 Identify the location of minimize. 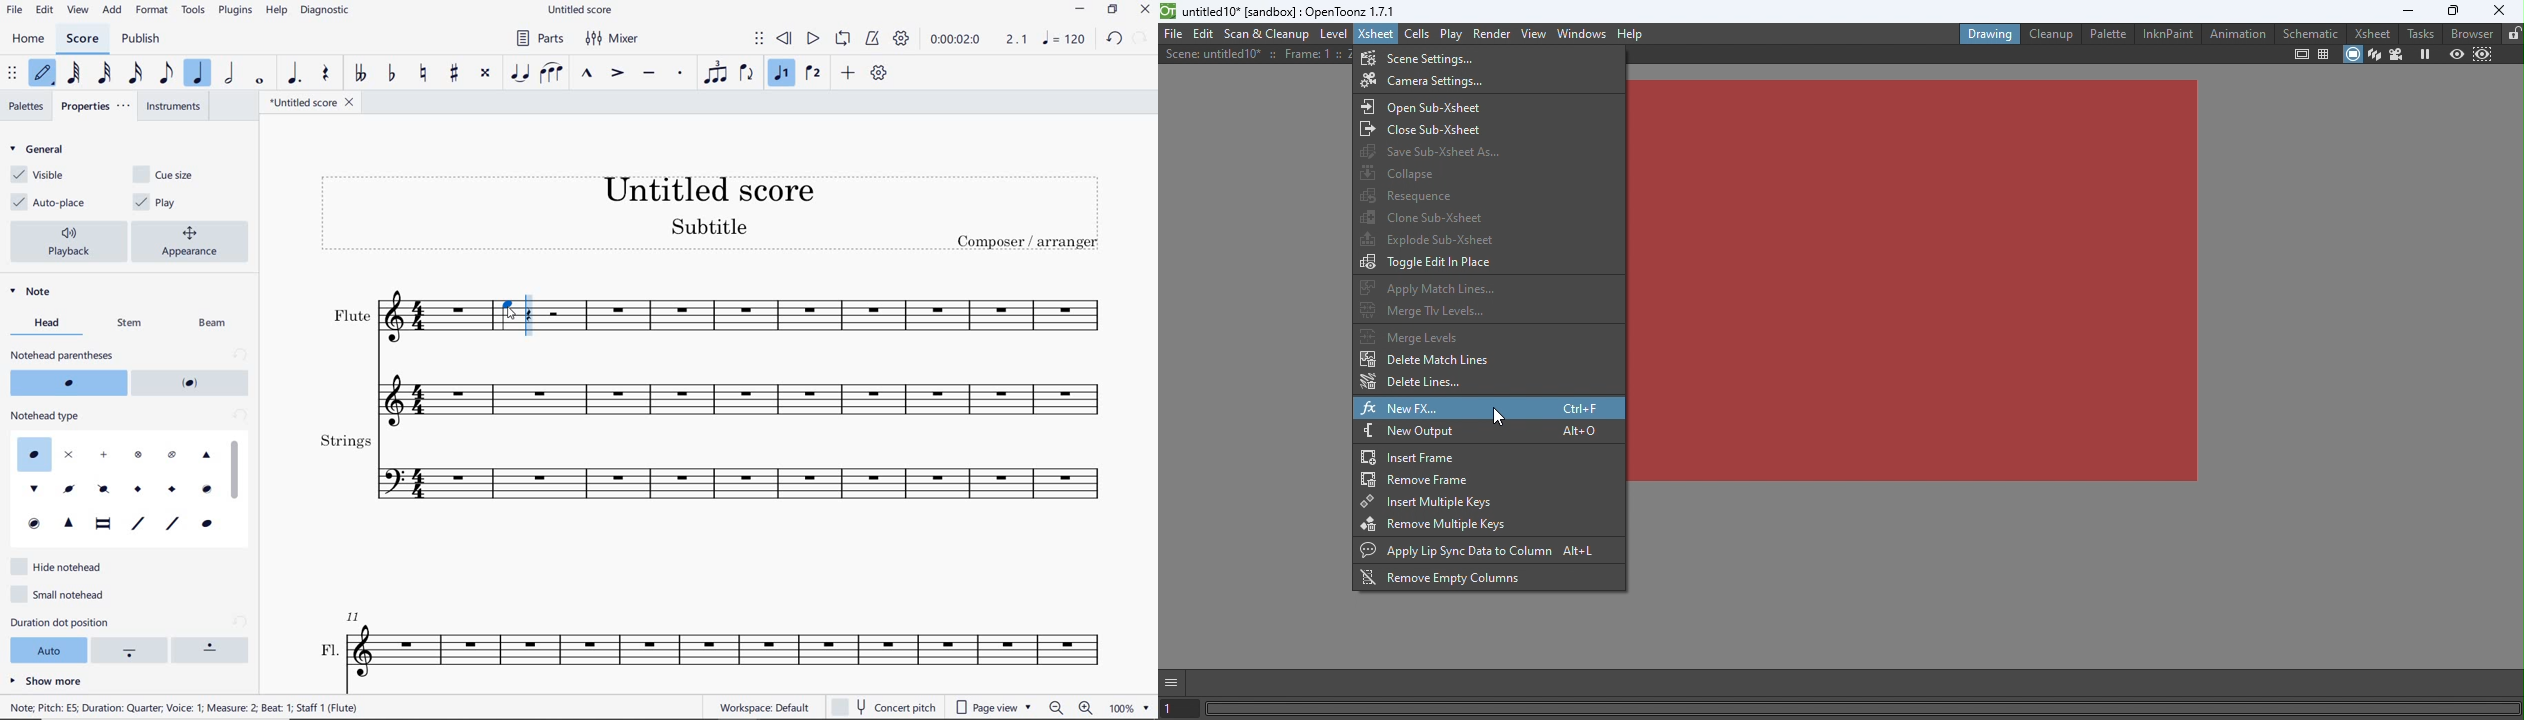
(1081, 11).